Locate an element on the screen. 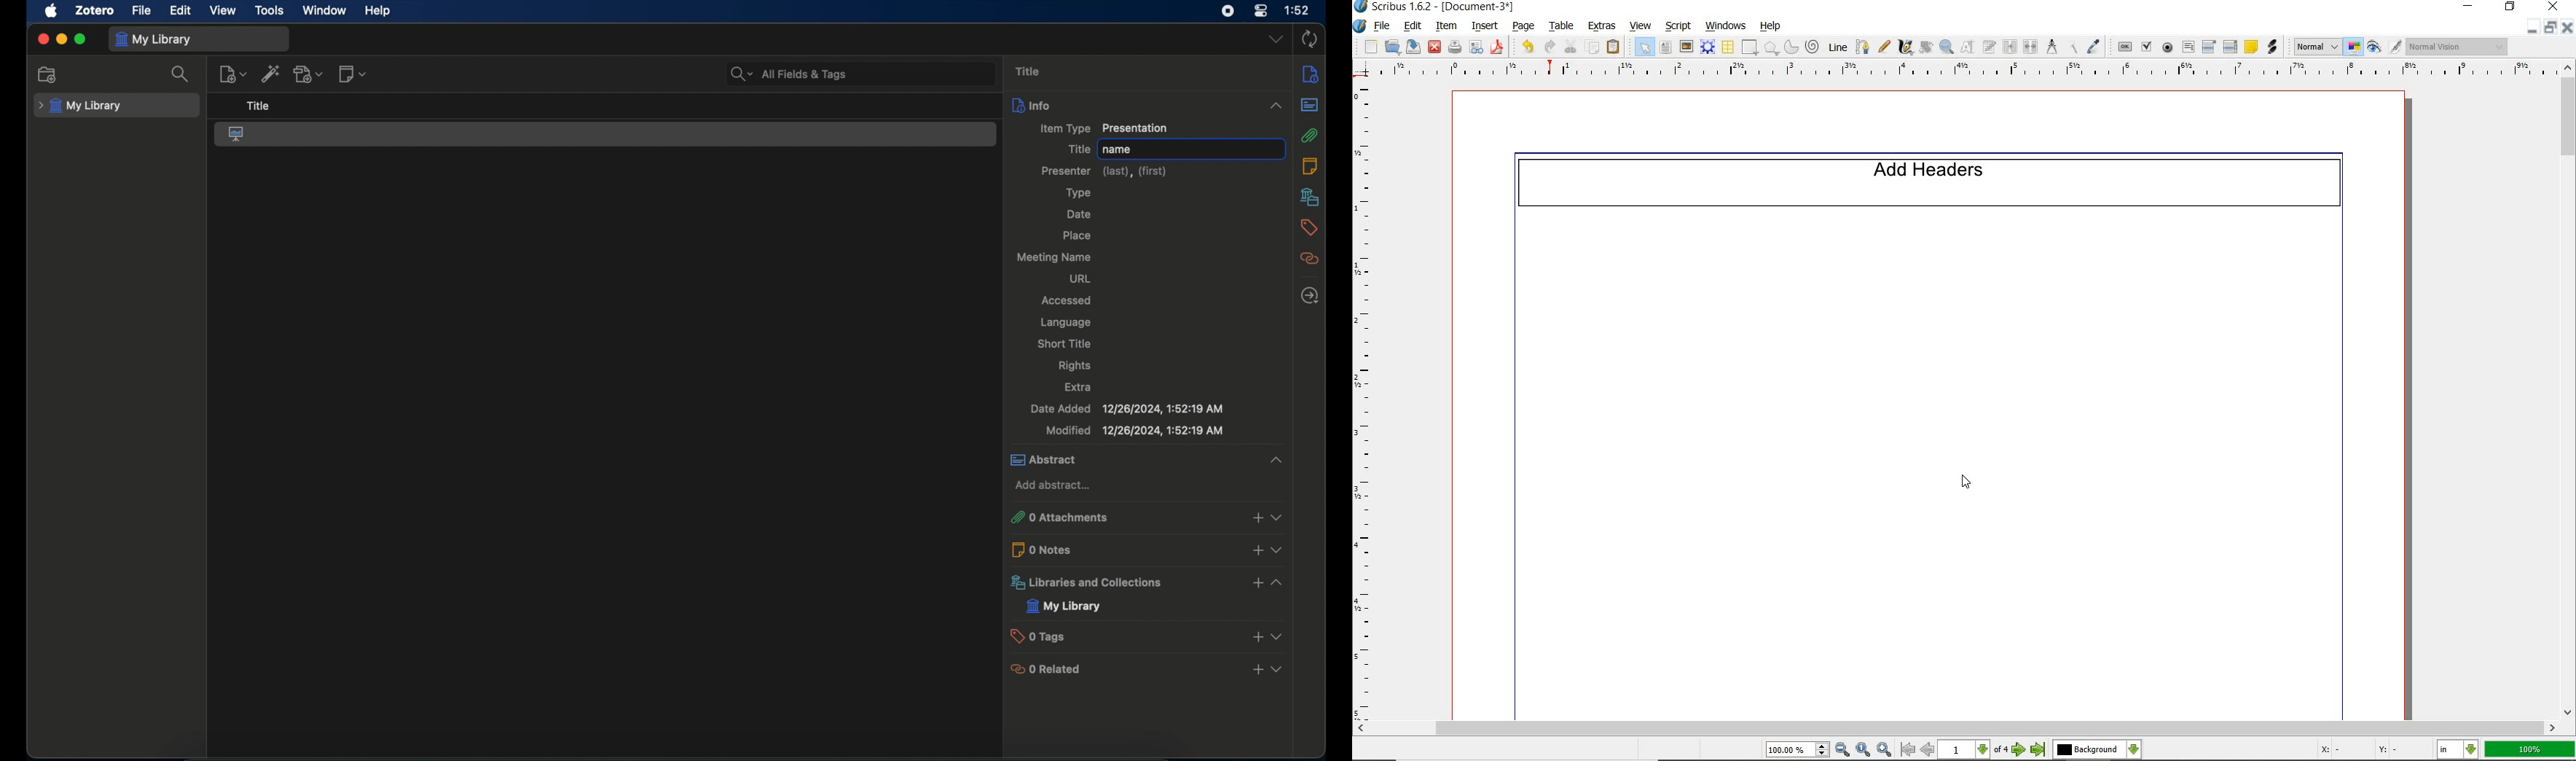  tags is located at coordinates (1310, 228).